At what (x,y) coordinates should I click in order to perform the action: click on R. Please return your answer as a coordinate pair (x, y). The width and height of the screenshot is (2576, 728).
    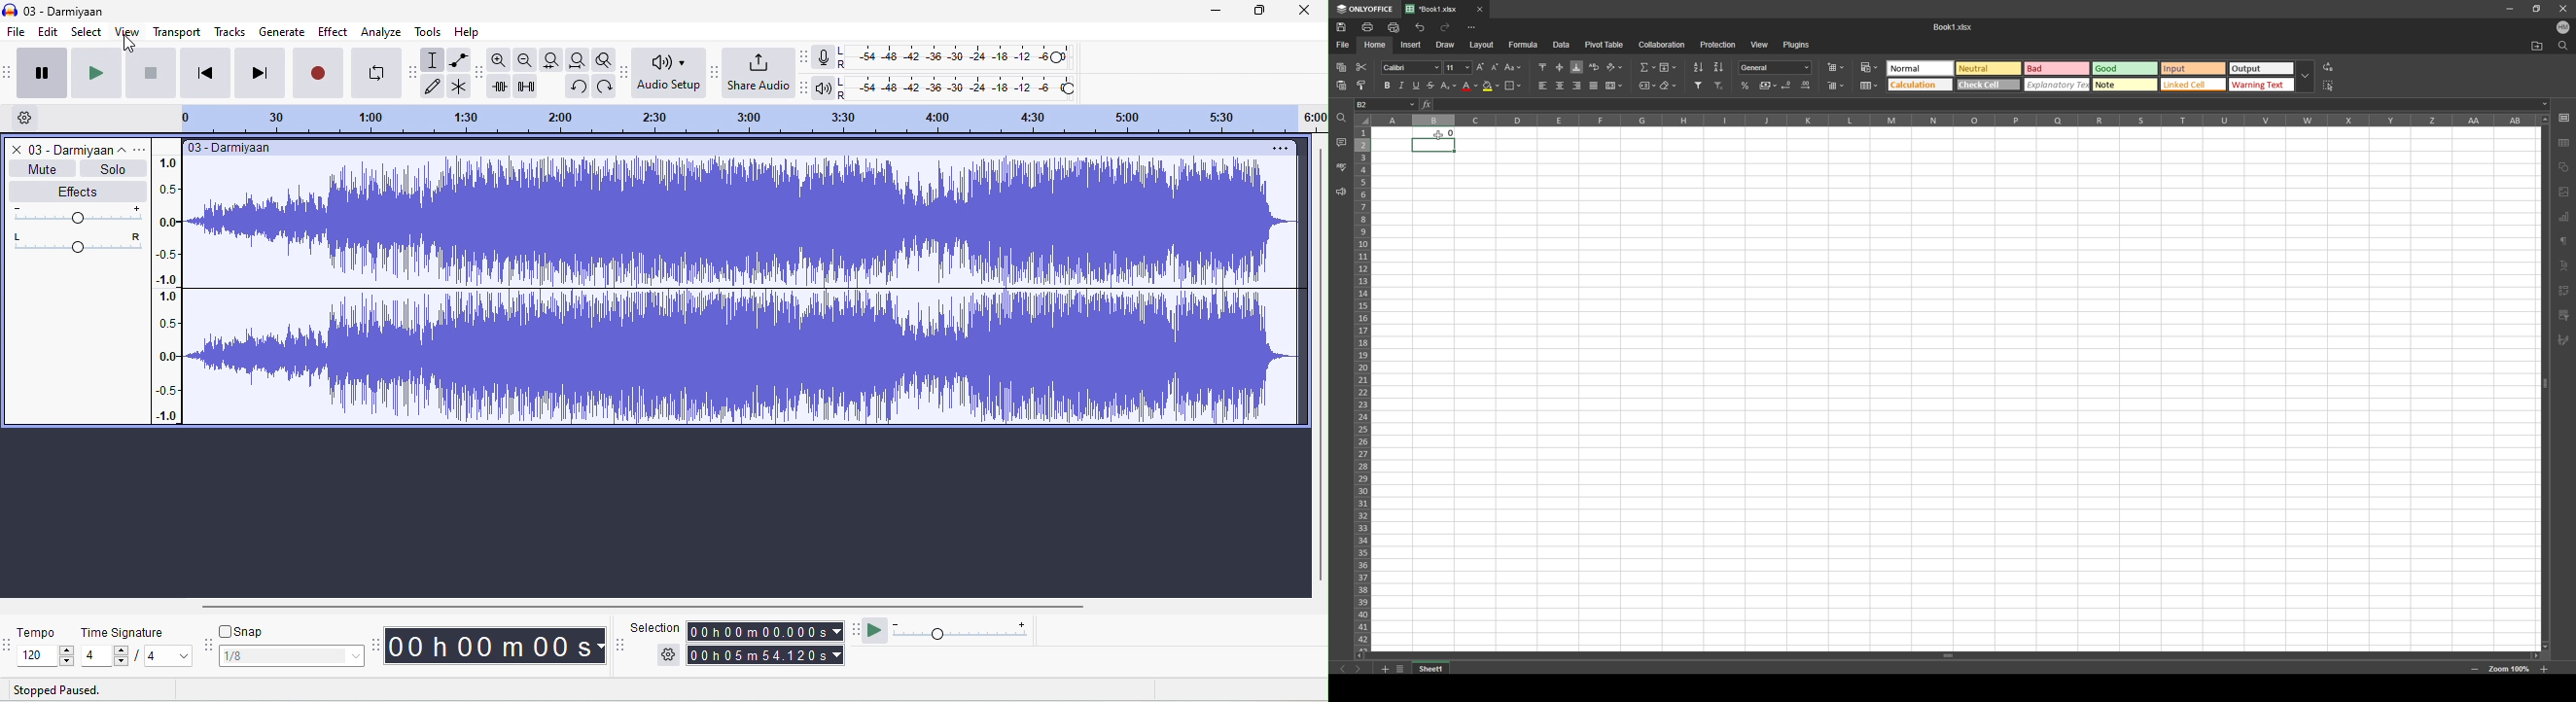
    Looking at the image, I should click on (842, 65).